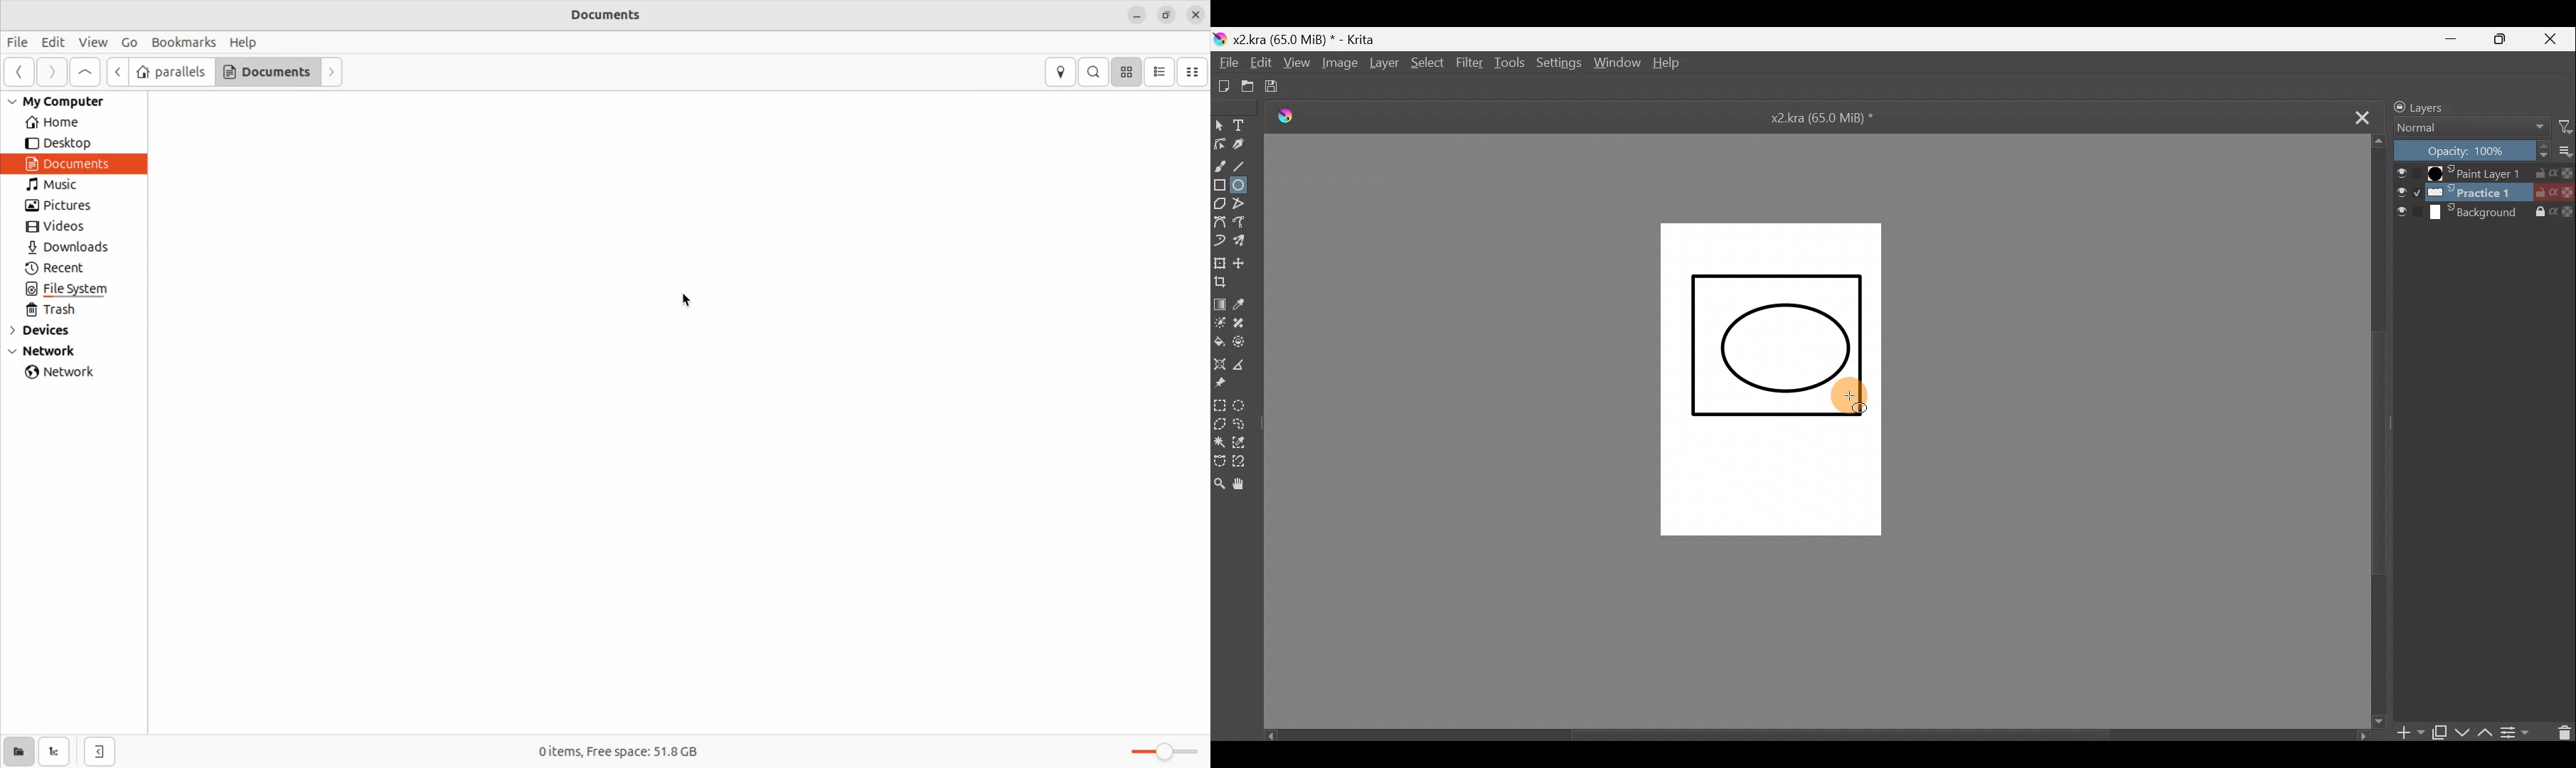  What do you see at coordinates (1781, 348) in the screenshot?
I see `Circle drawn with the ellipse tool` at bounding box center [1781, 348].